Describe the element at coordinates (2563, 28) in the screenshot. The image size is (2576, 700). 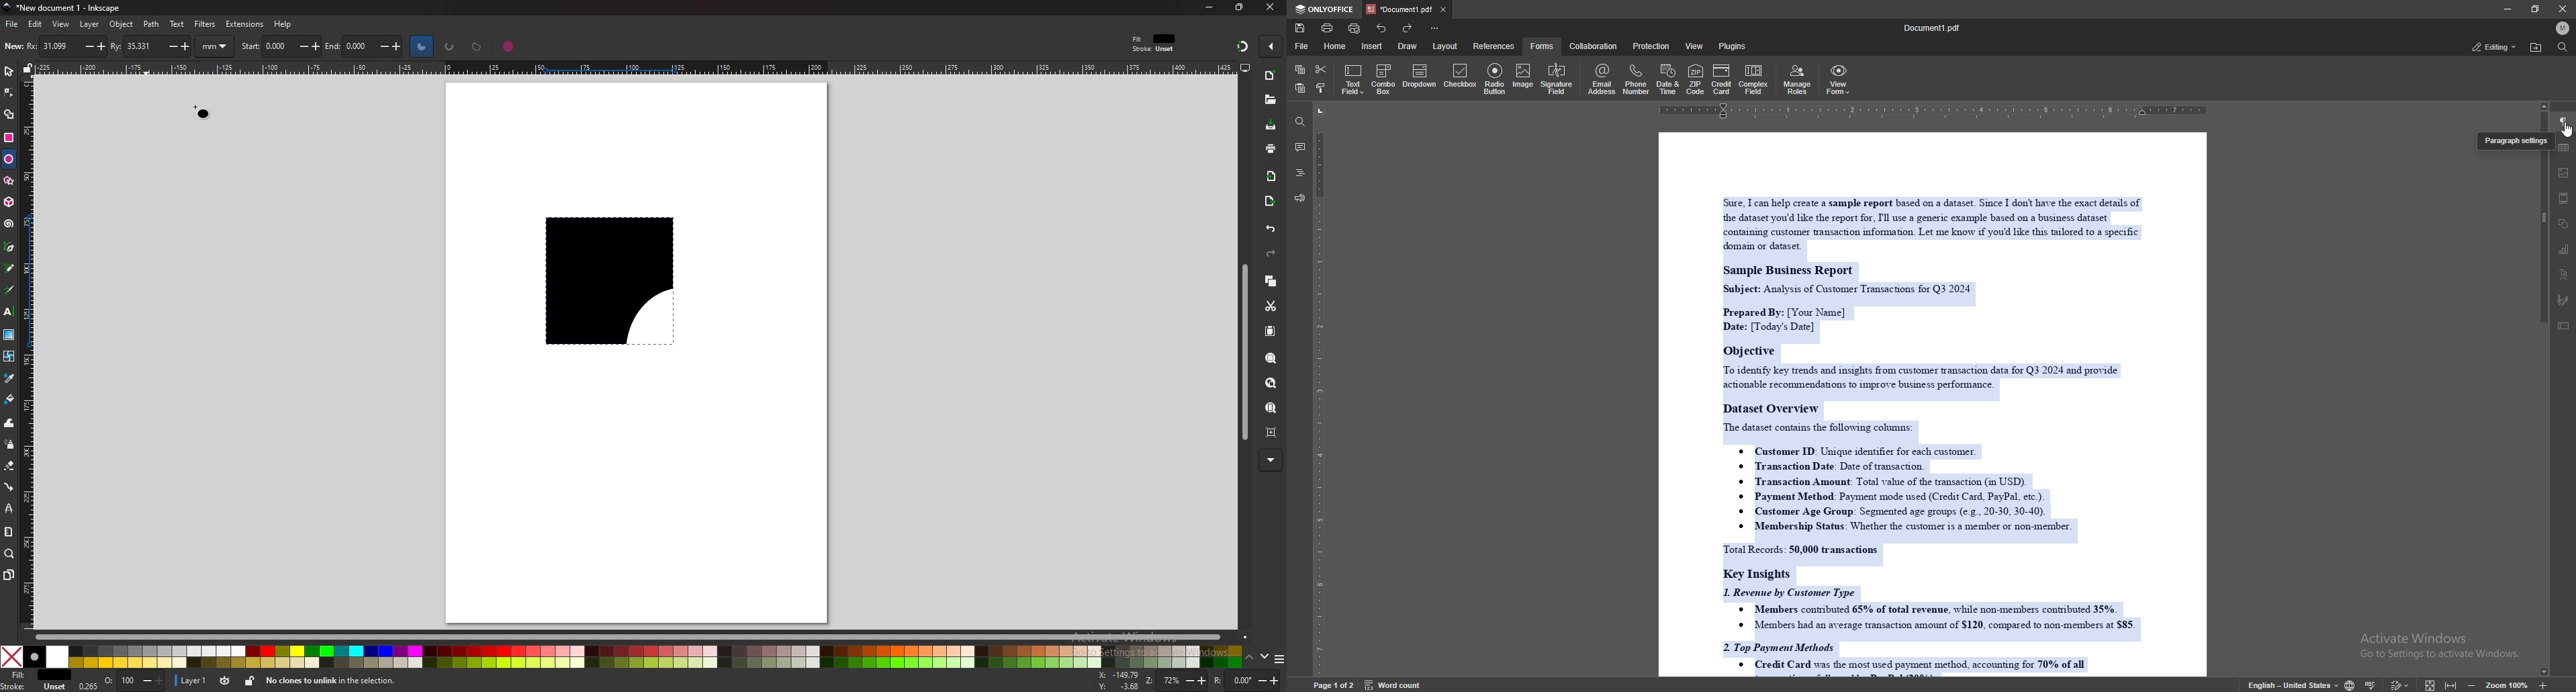
I see `profile` at that location.